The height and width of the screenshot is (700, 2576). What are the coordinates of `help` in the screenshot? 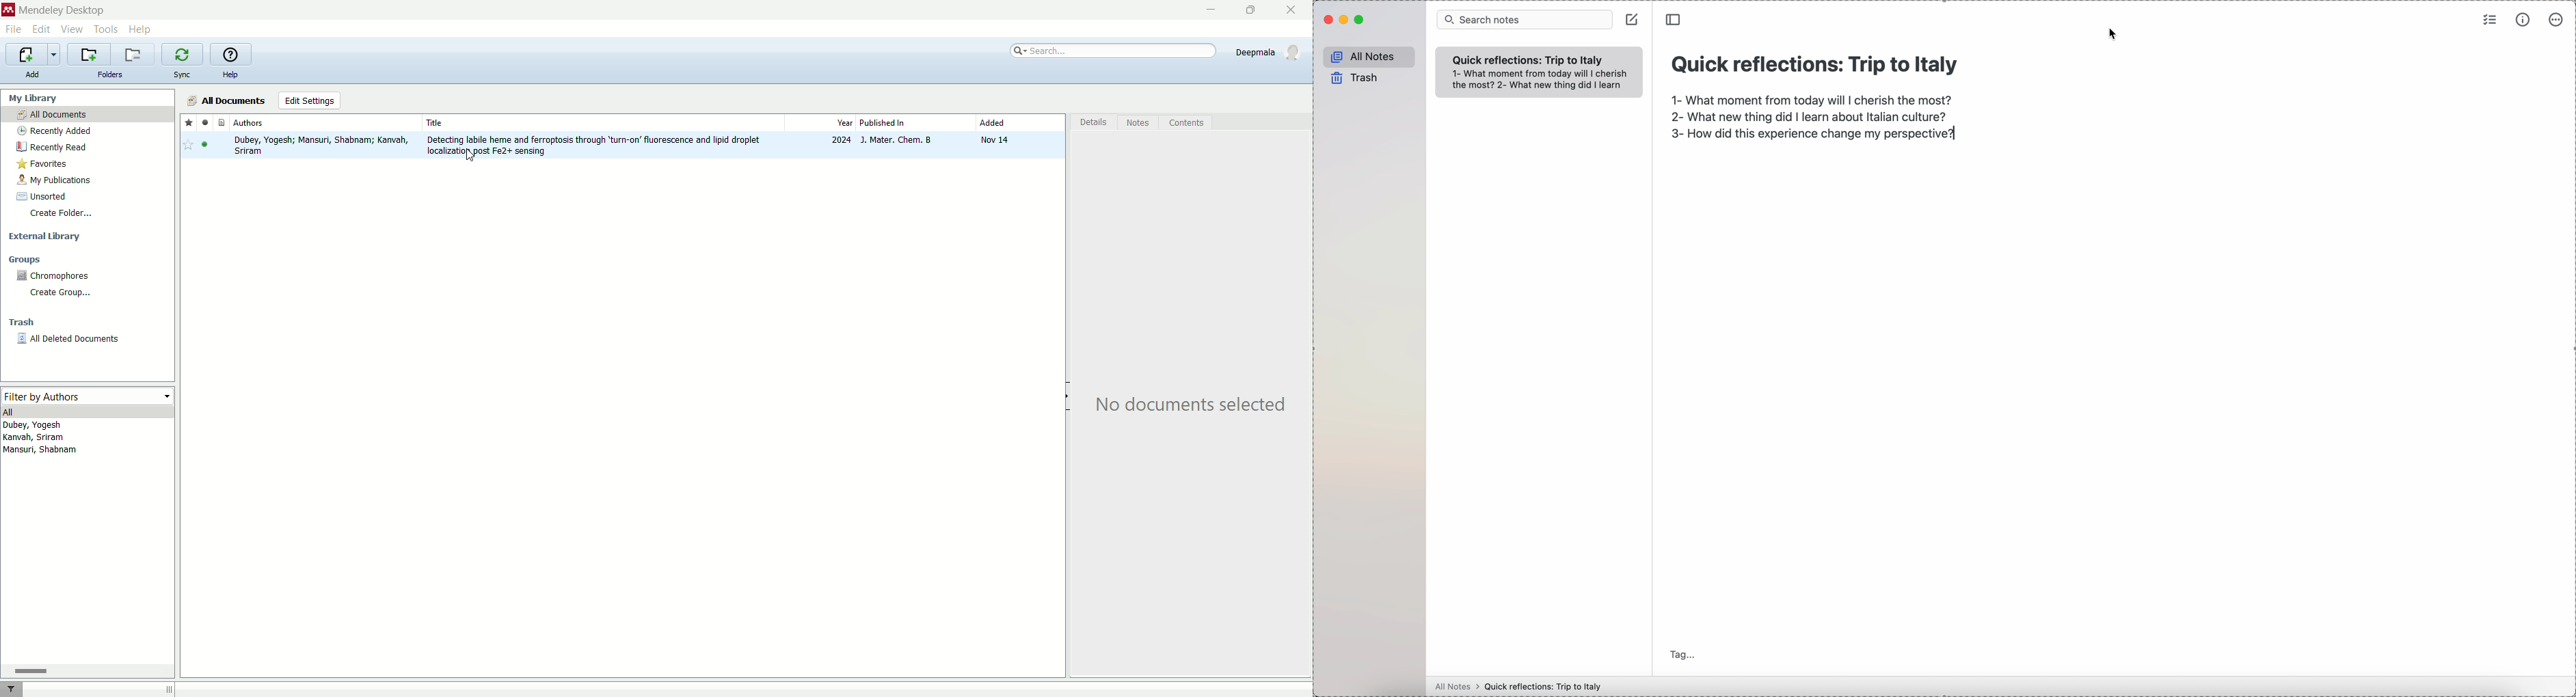 It's located at (232, 75).